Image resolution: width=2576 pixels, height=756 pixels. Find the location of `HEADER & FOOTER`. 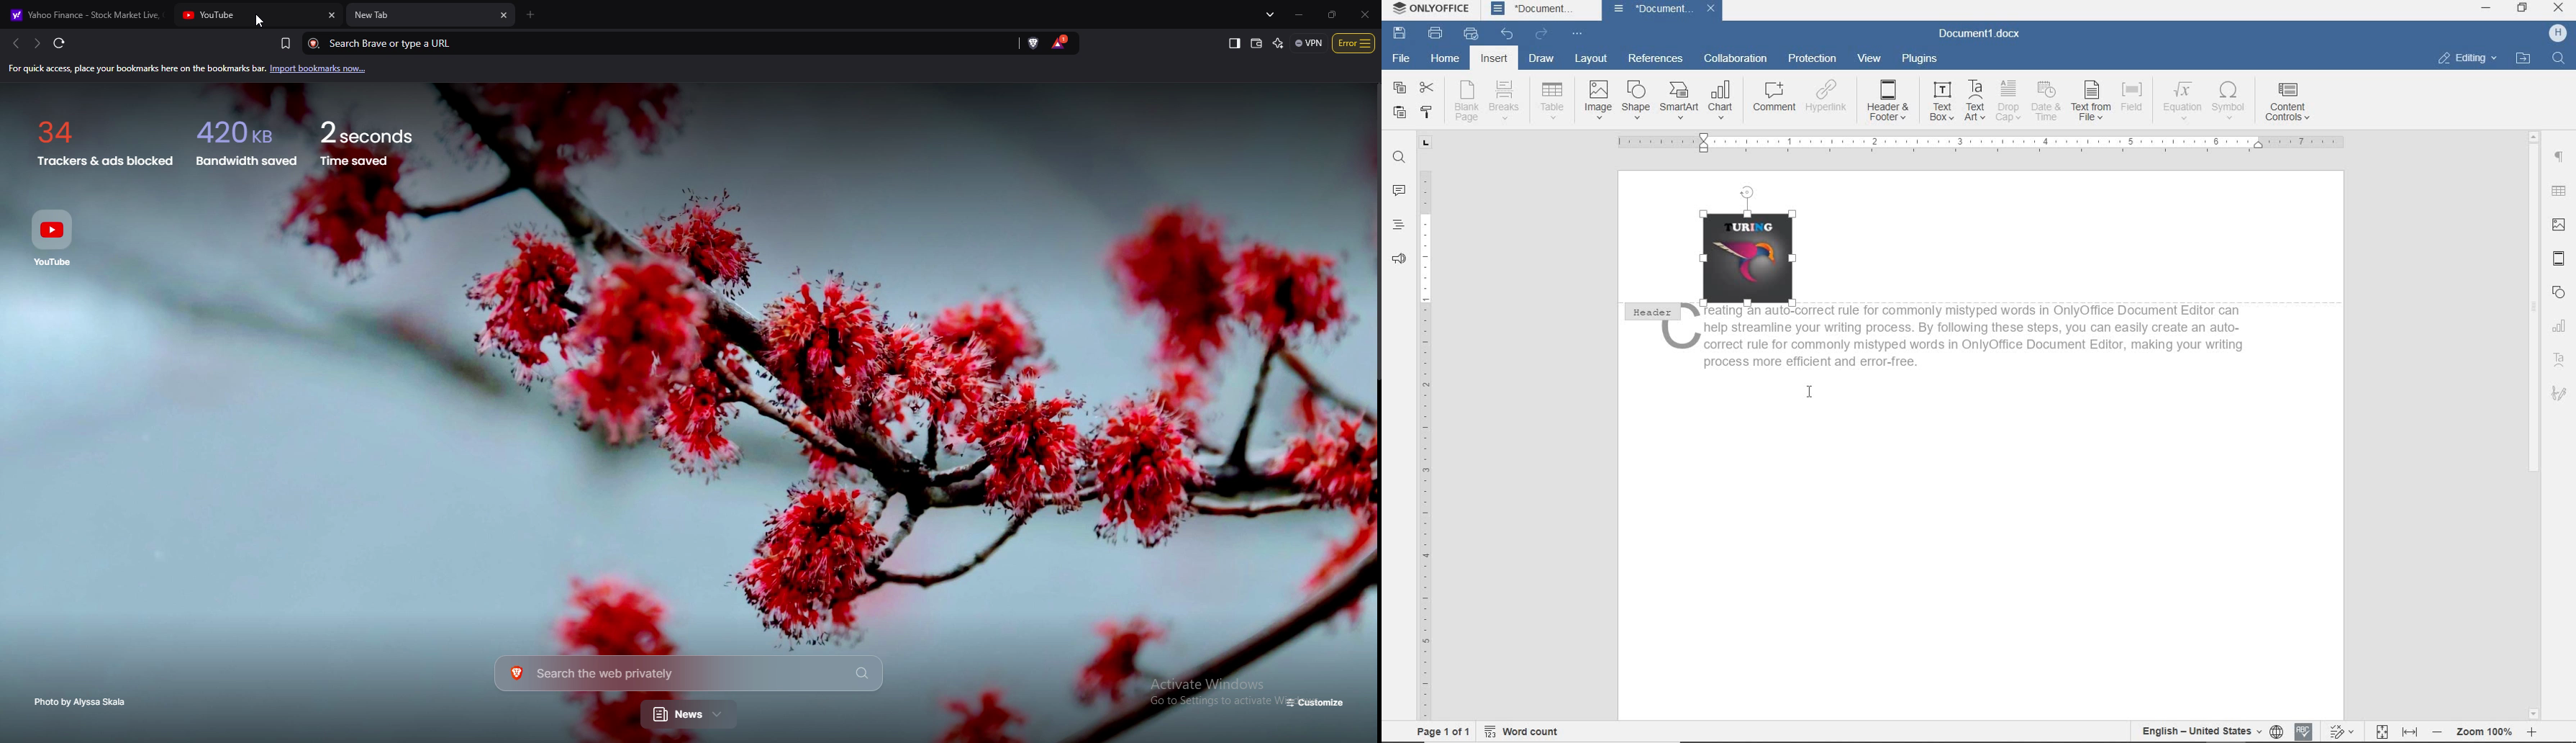

HEADER & FOOTER is located at coordinates (2559, 260).